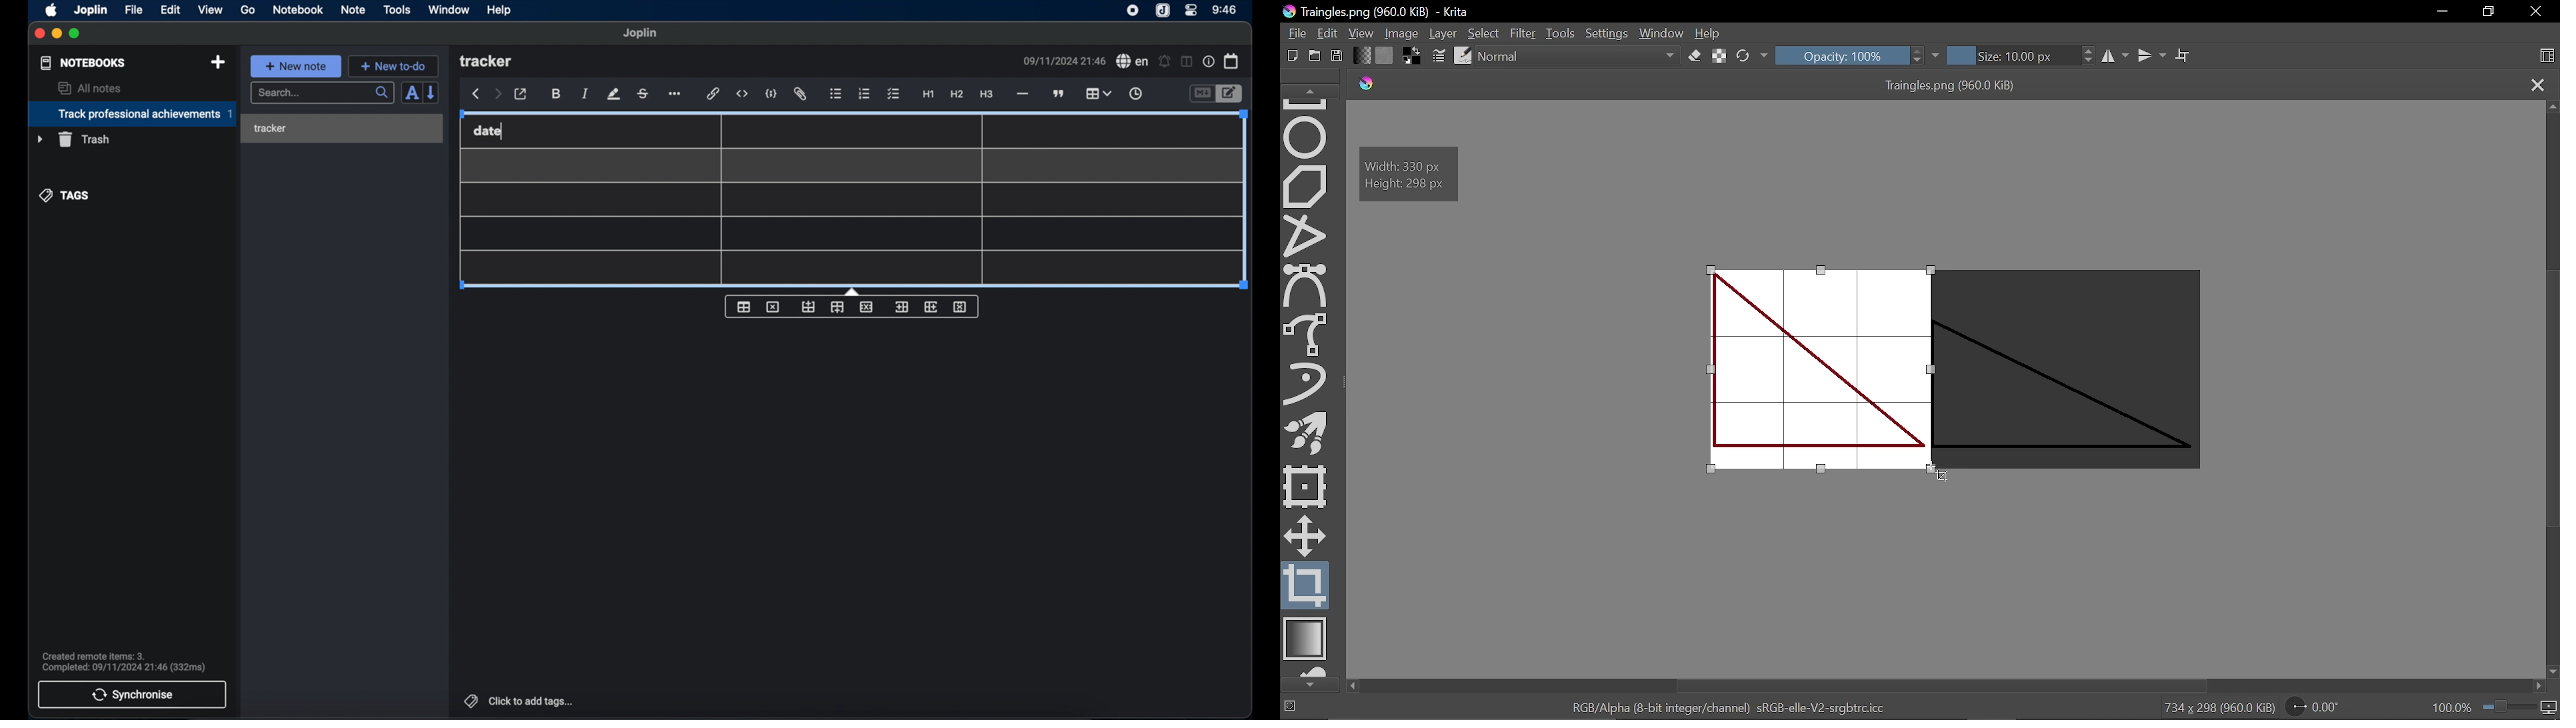 The width and height of the screenshot is (2576, 728). What do you see at coordinates (295, 65) in the screenshot?
I see `new note` at bounding box center [295, 65].